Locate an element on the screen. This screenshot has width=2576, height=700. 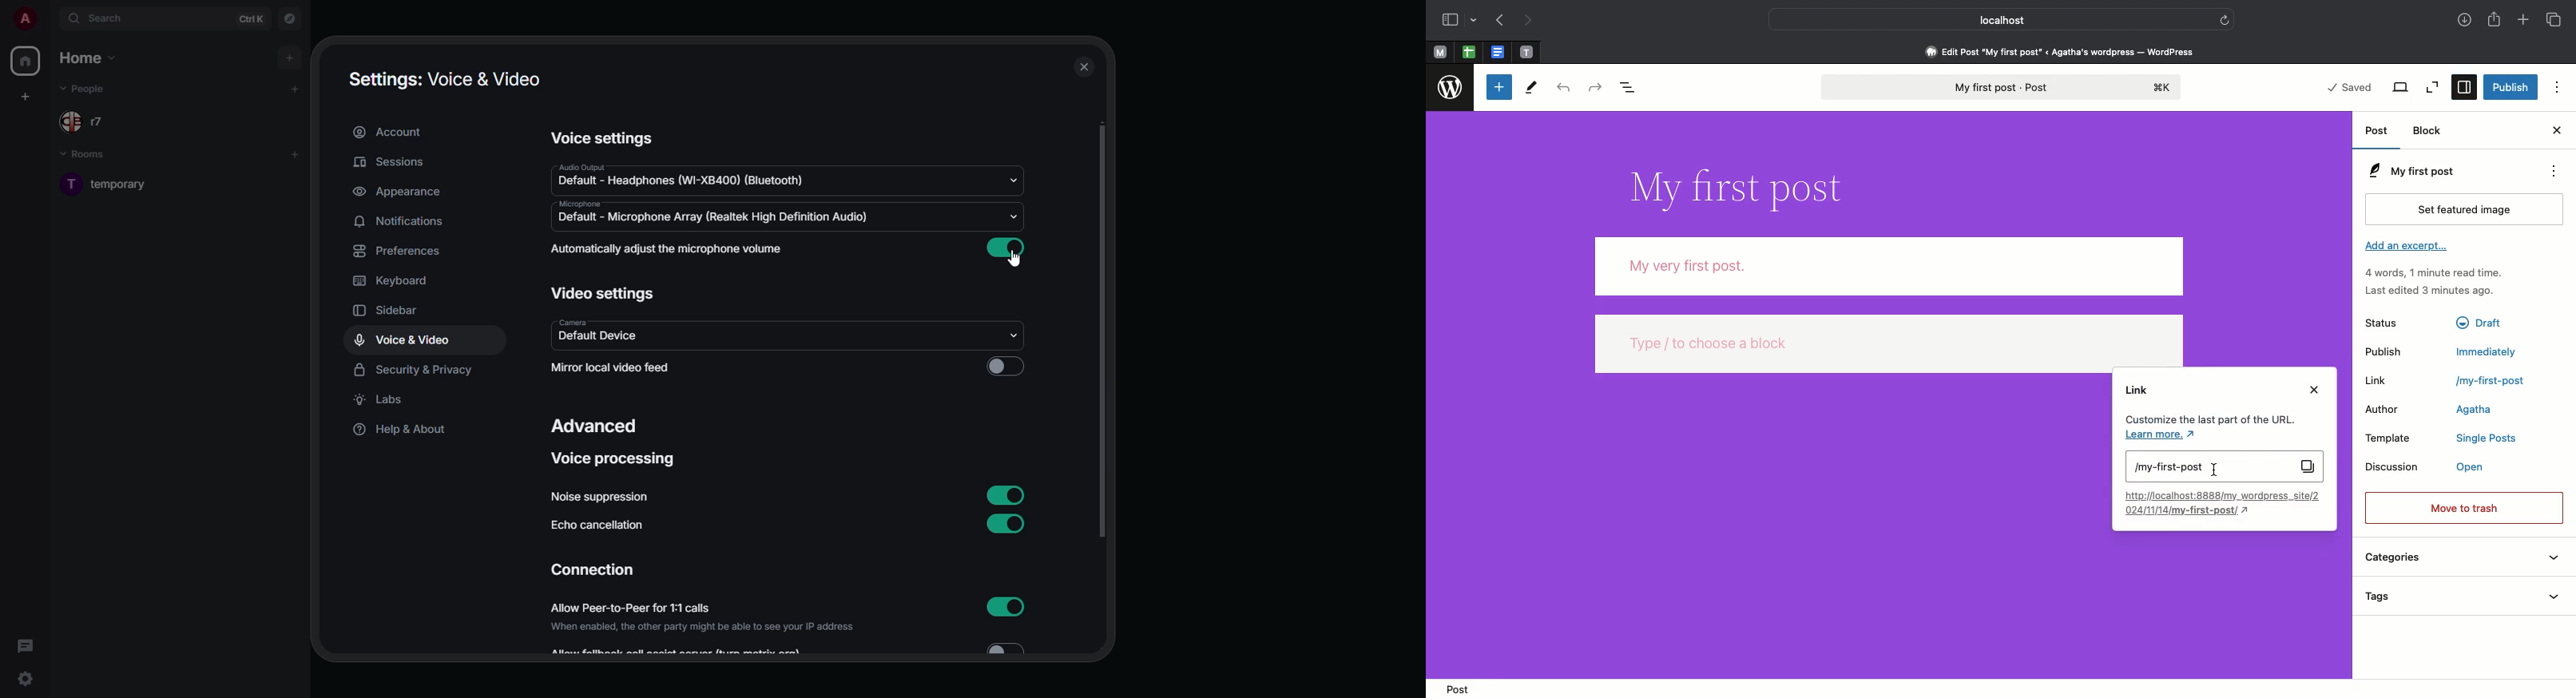
Tabs is located at coordinates (2556, 20).